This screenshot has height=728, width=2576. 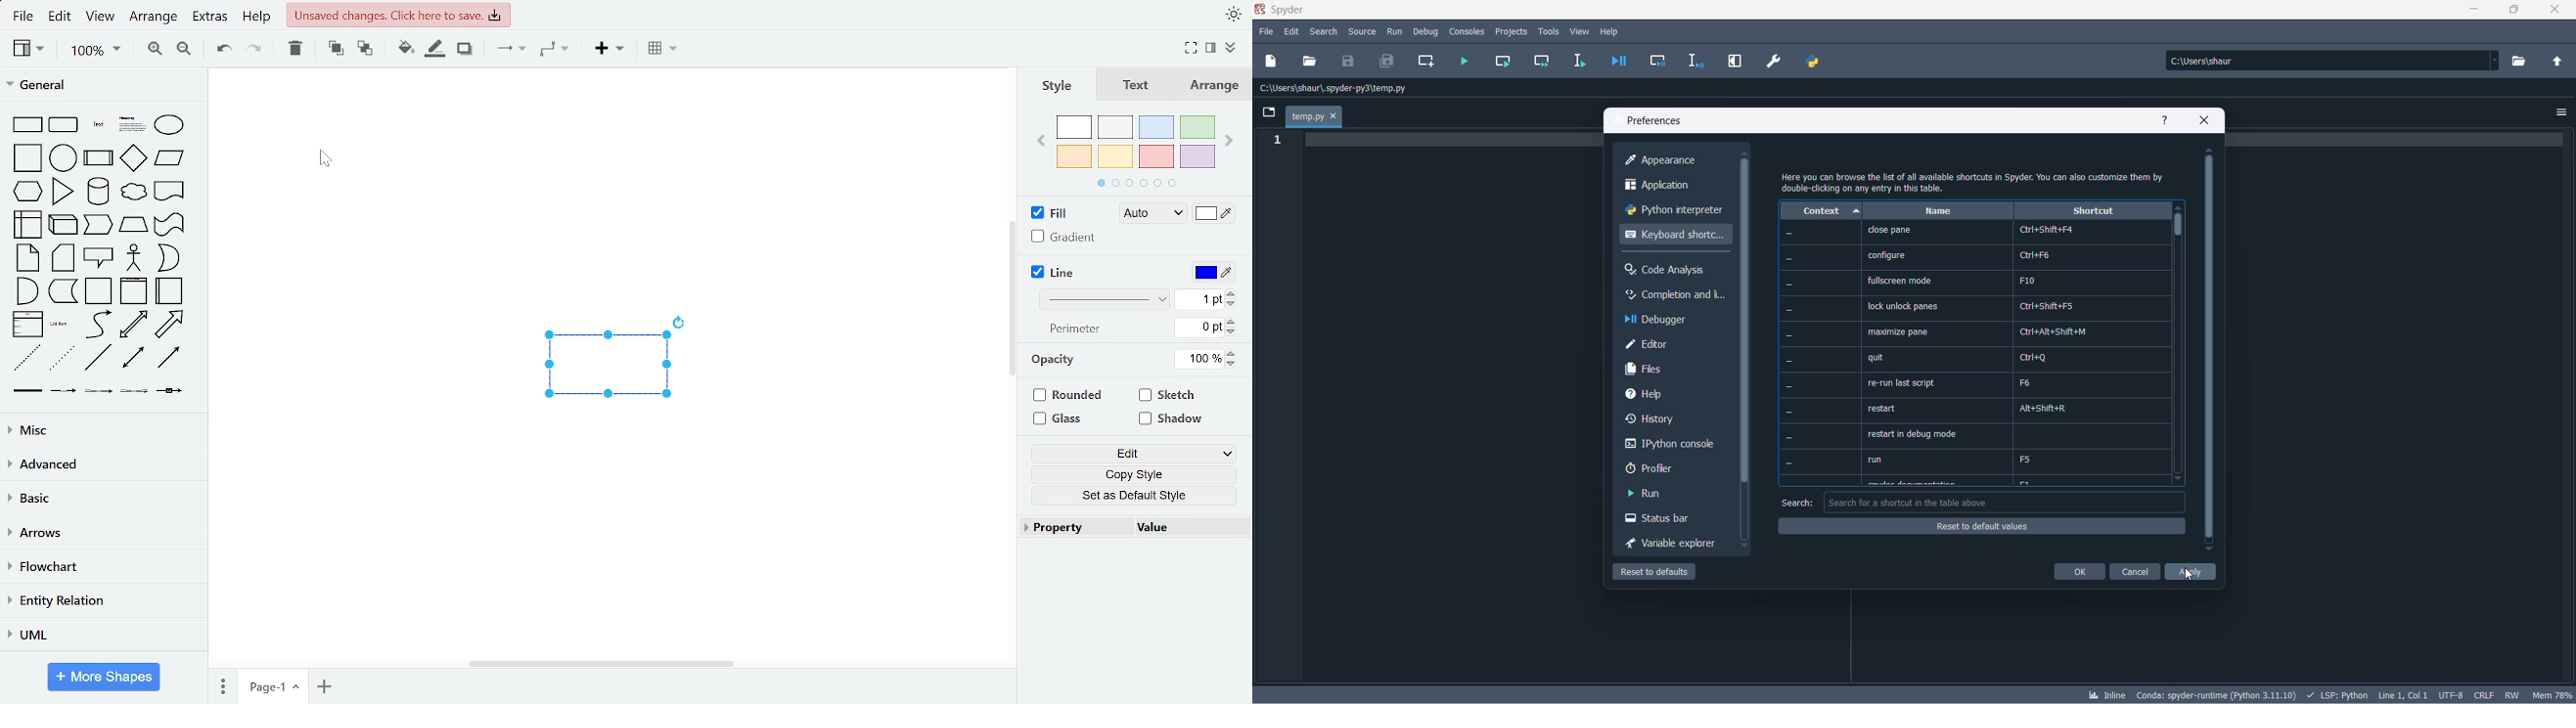 What do you see at coordinates (1659, 494) in the screenshot?
I see `run` at bounding box center [1659, 494].